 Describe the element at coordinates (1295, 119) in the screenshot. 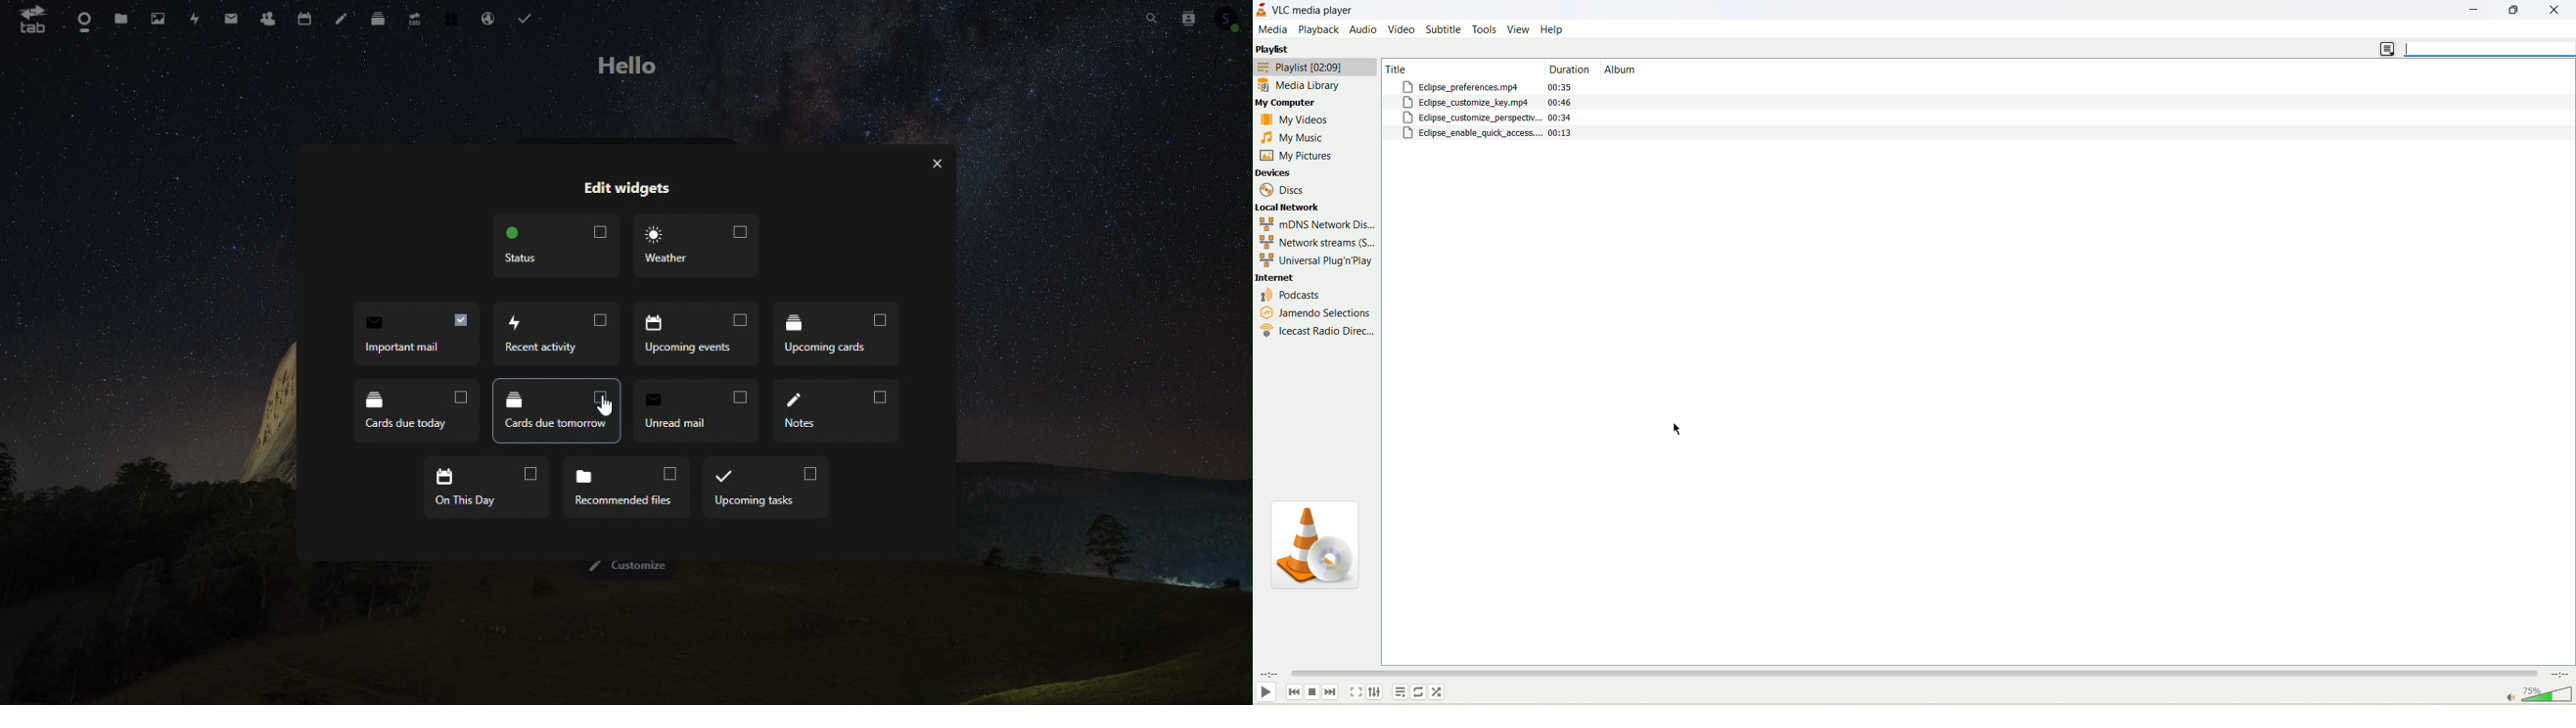

I see `my videos` at that location.